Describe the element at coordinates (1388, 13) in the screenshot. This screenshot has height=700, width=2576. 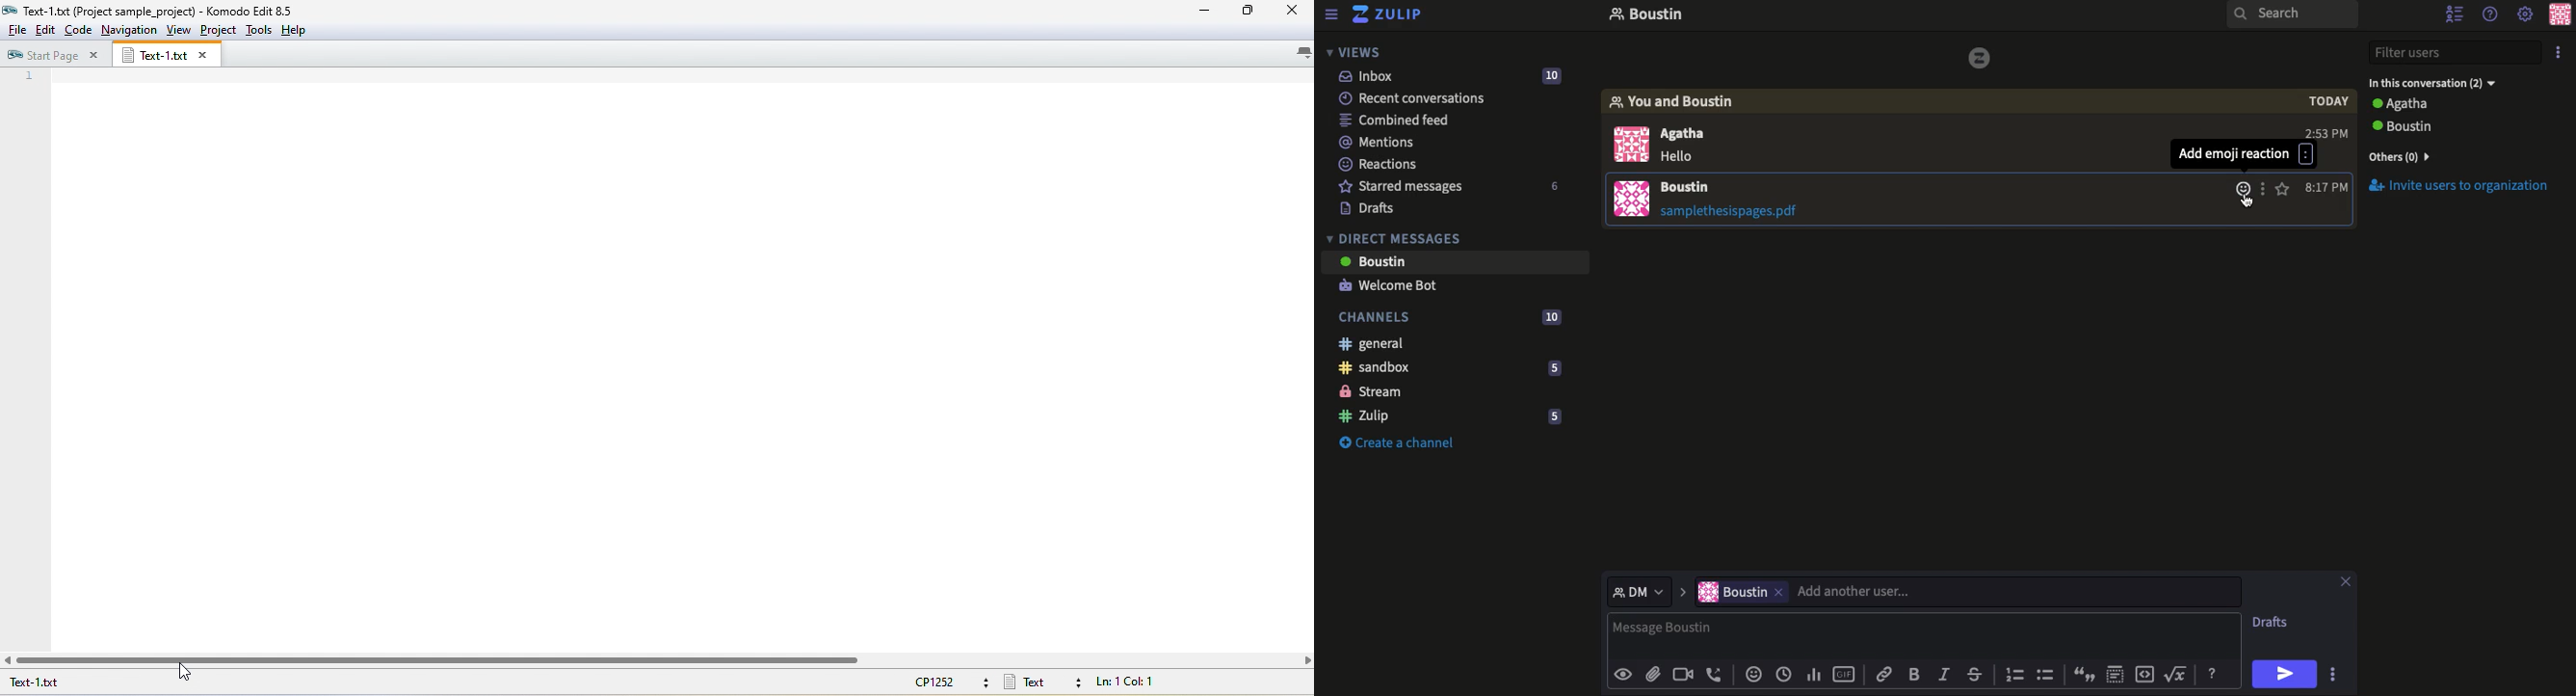
I see `Zulip` at that location.